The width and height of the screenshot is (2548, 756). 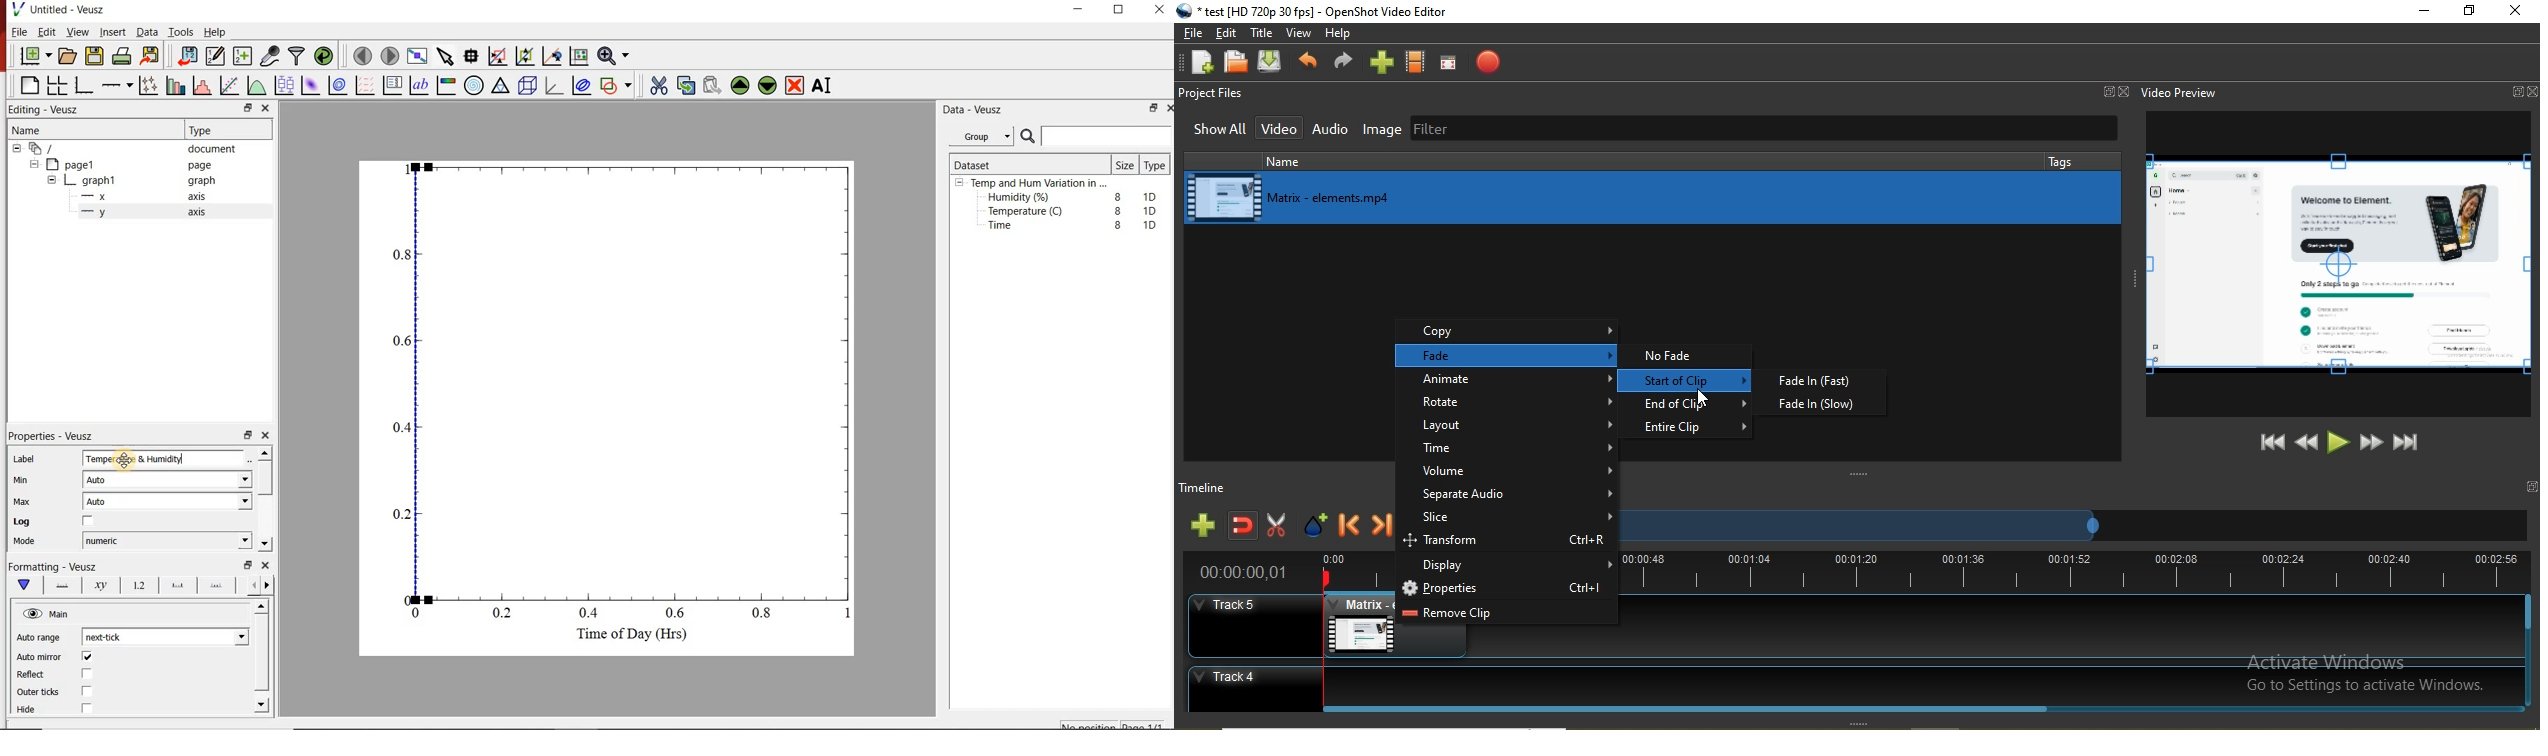 What do you see at coordinates (676, 613) in the screenshot?
I see `0.6` at bounding box center [676, 613].